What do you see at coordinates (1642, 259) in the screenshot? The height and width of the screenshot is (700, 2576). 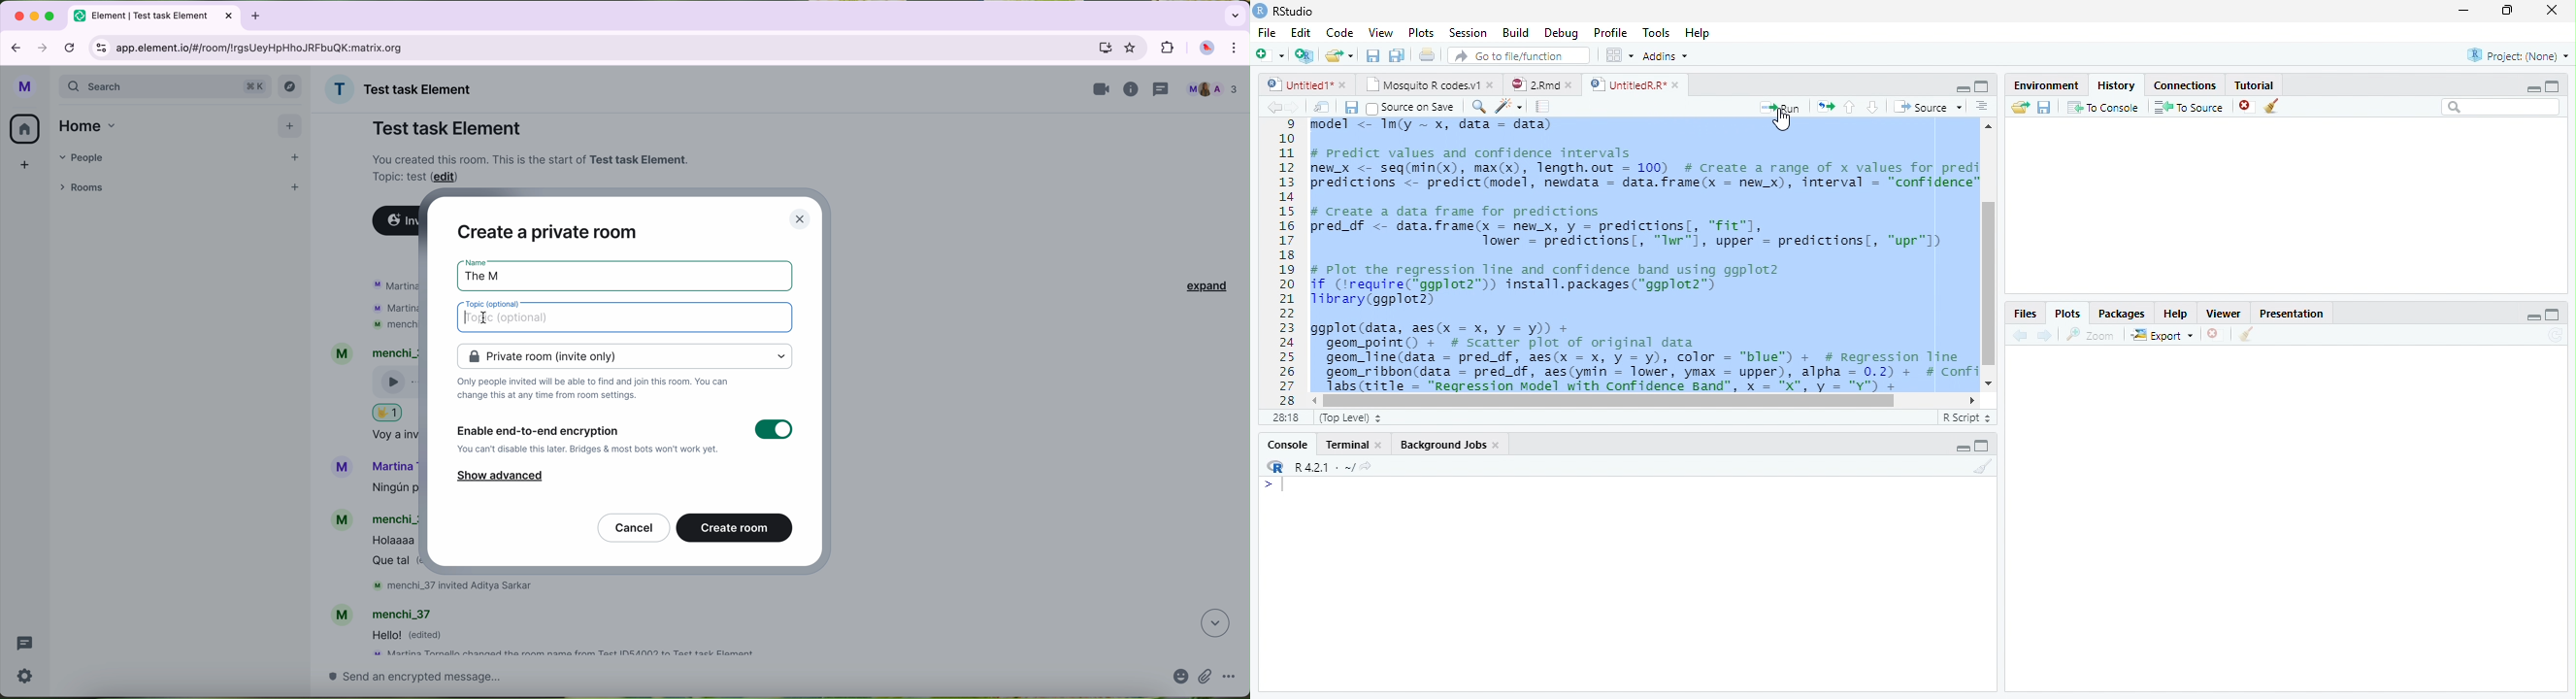 I see `#predict values and confidence intervalsew_x <- seq(min(x), max(x), length.out = 100) # Create a range of x values for prediredictions <- predict(model, newdata = data.frame(x = new_x), interval = “confidence”/ Create a data frame for predictionsred_df <- data.frame(x - newx, y = predictions[, "fit"],Tower = predictions, “Iwr"1, upper = predictions, “upr"l)Plot the regression line and confidence band using ggplot2f (irequire(*ggplot2”)) install.packages(“ggplot2”)ibrary(ggplot2)gplot (data, aes(x = x, y = y)) +geom_point() + # scatter plot of original datageon_line(data = pred_df, aes(x = x, y = y), color = “blue”) + # Regression Tinegeom_ribbon(data = pred_df, aes(ymin = lower, ymax = upper), alpha = 0.2) + # ConfiTabs(title = “Regression Model with Confidence Band", x = "X", y = "Y") +SESS(LITIE = WN -` at bounding box center [1642, 259].